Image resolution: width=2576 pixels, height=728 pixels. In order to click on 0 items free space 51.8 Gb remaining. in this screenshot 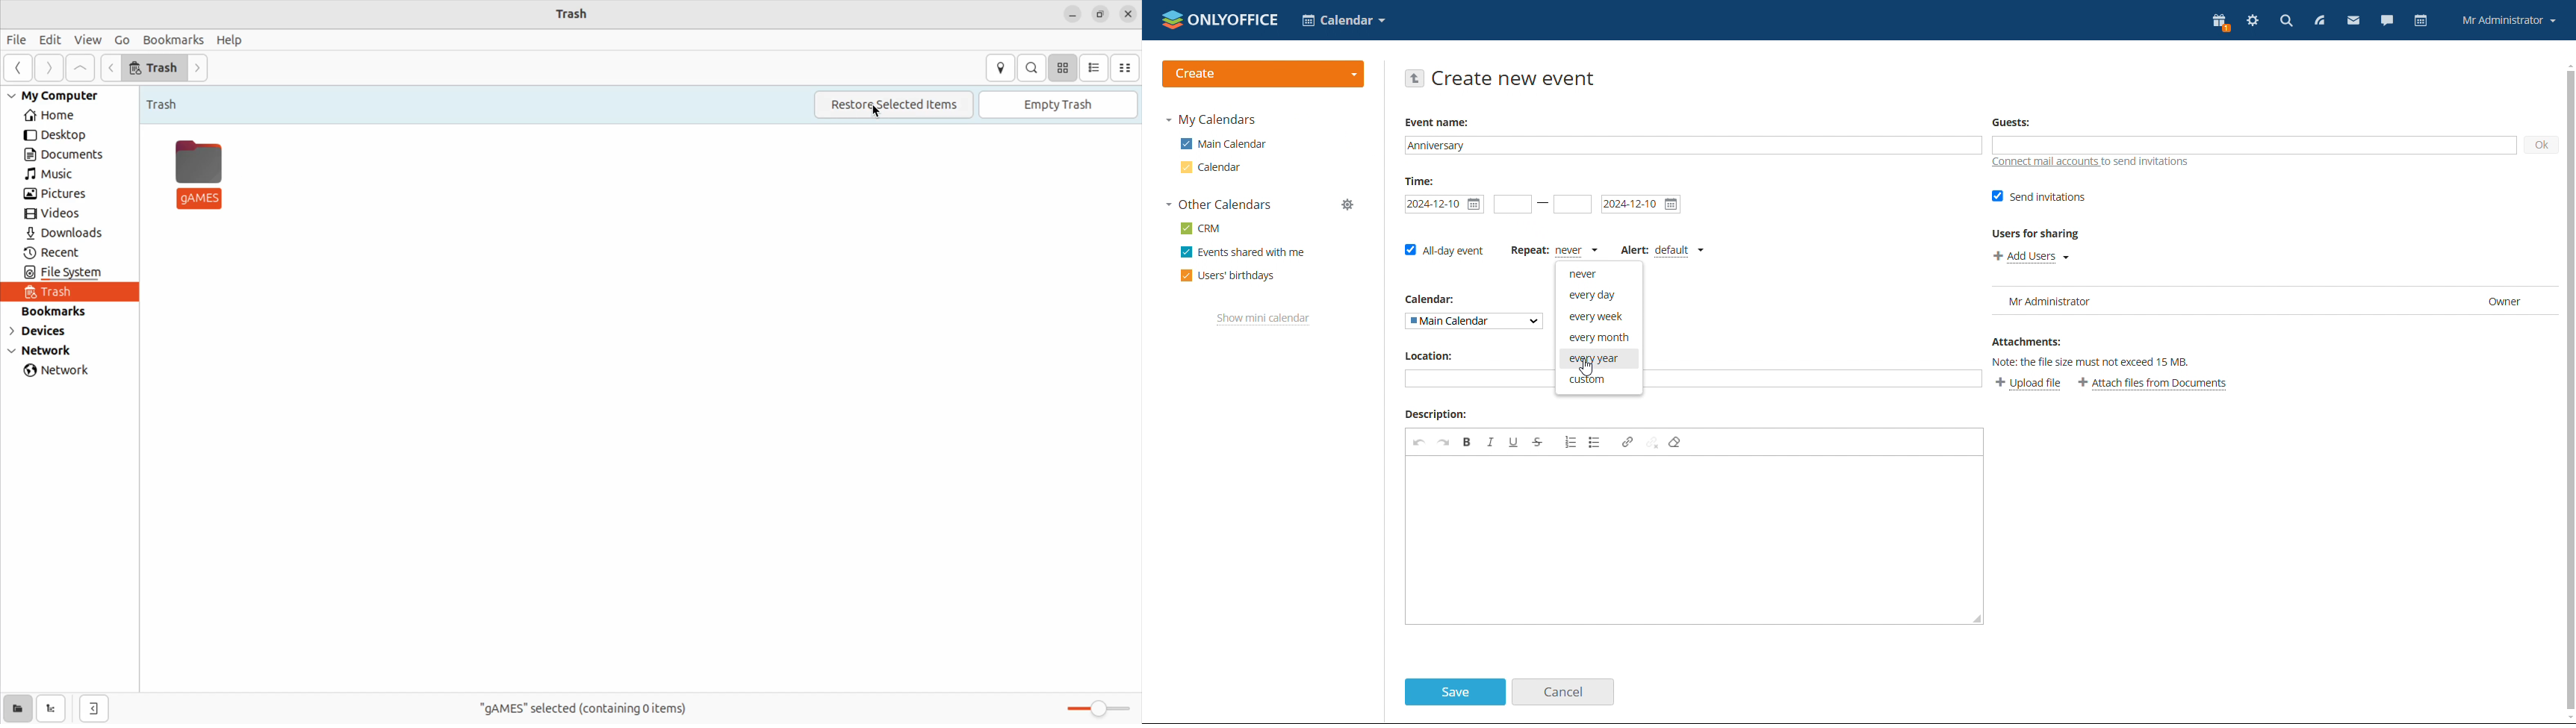, I will do `click(576, 708)`.